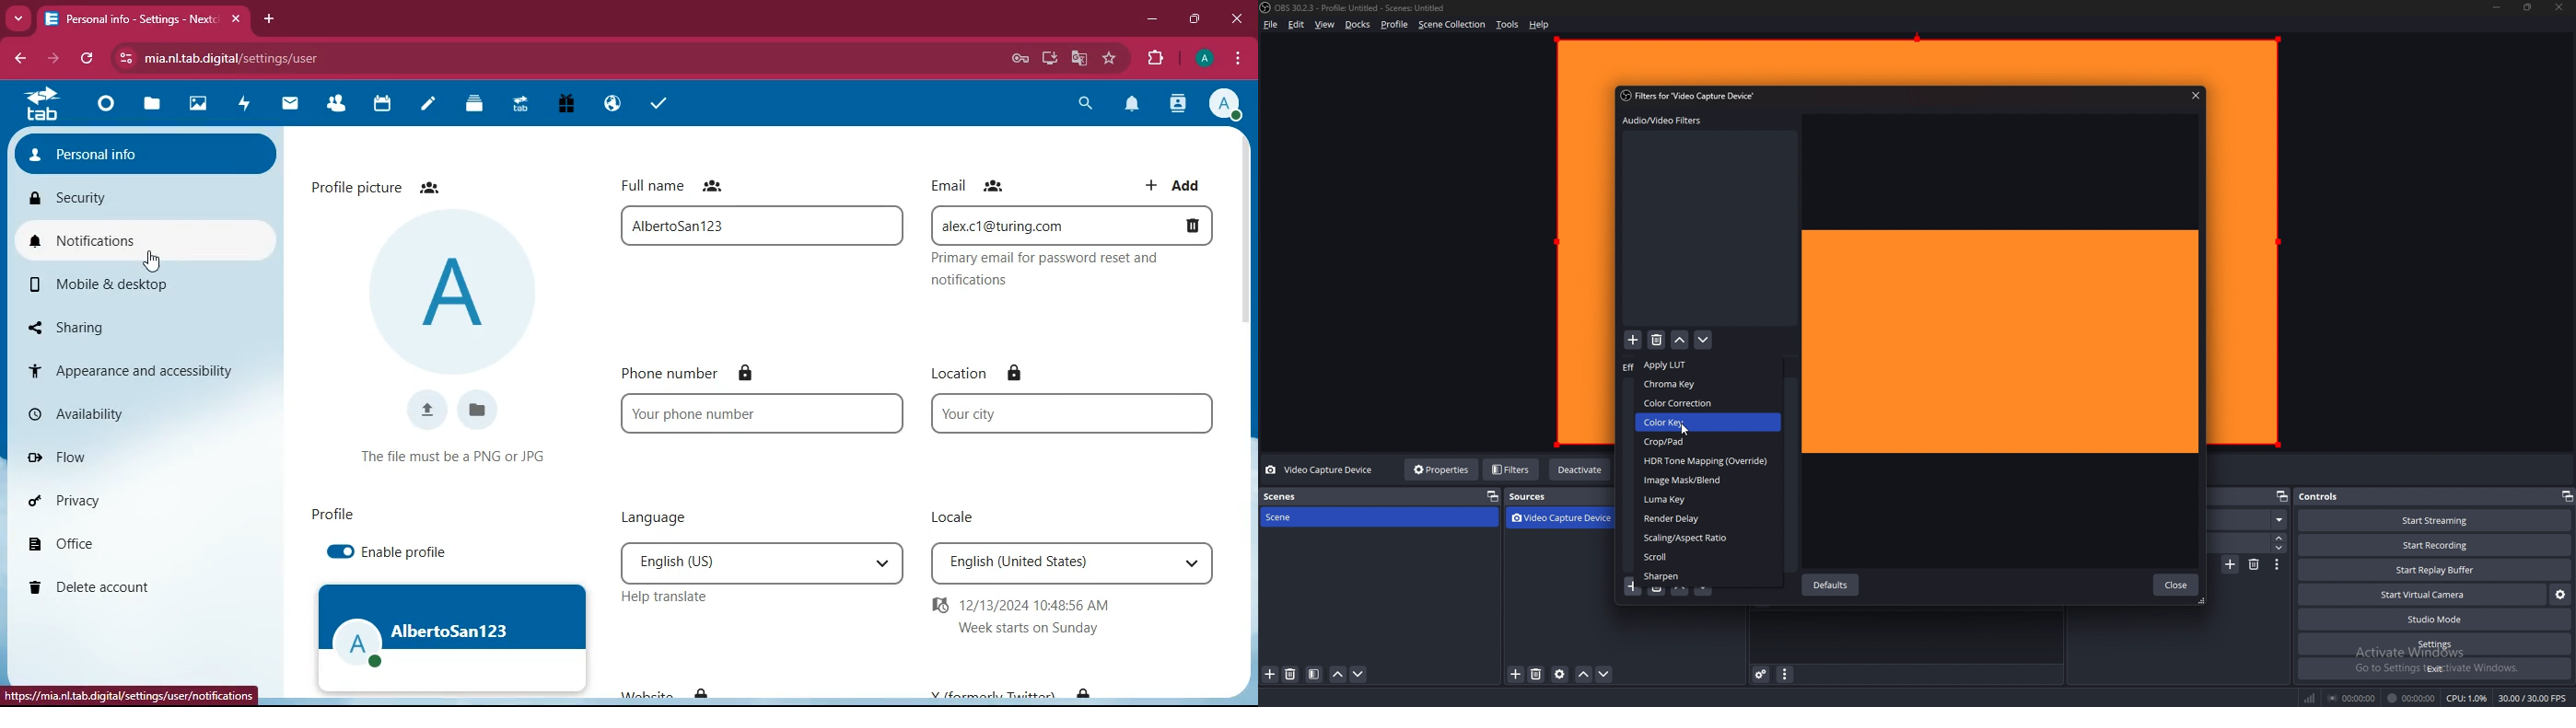  Describe the element at coordinates (1270, 25) in the screenshot. I see `file` at that location.